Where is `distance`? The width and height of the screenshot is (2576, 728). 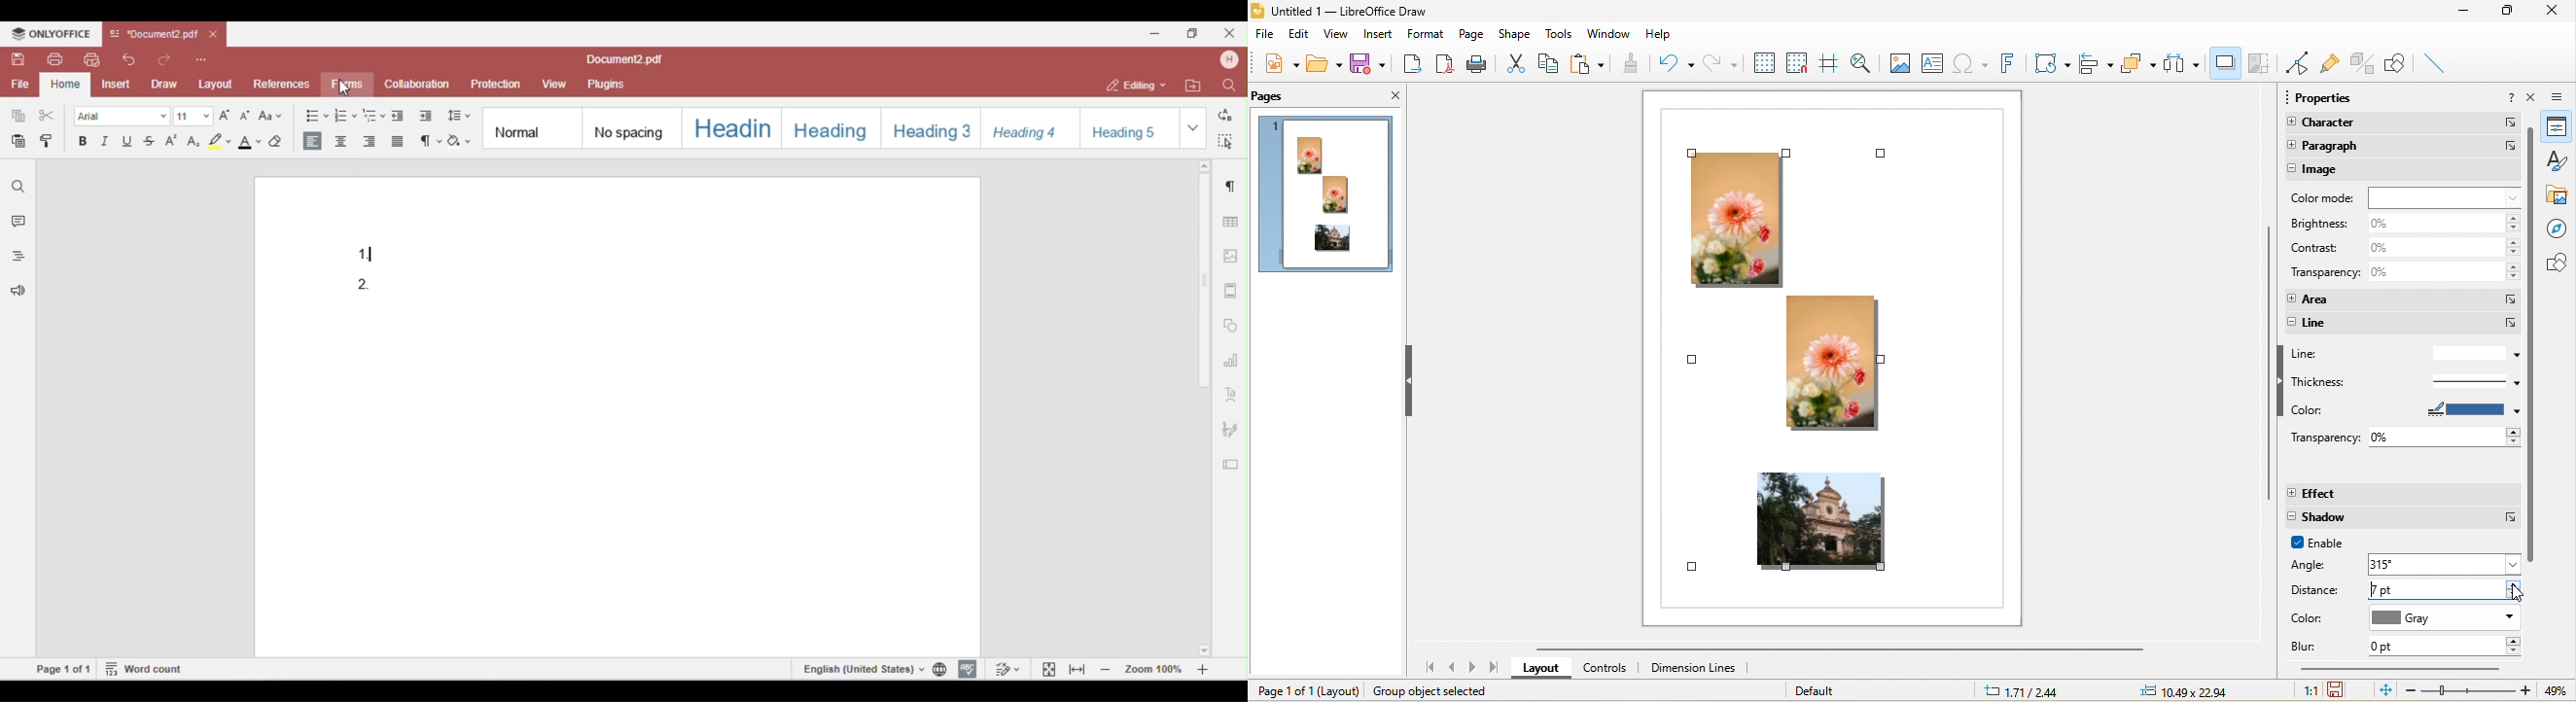 distance is located at coordinates (2317, 591).